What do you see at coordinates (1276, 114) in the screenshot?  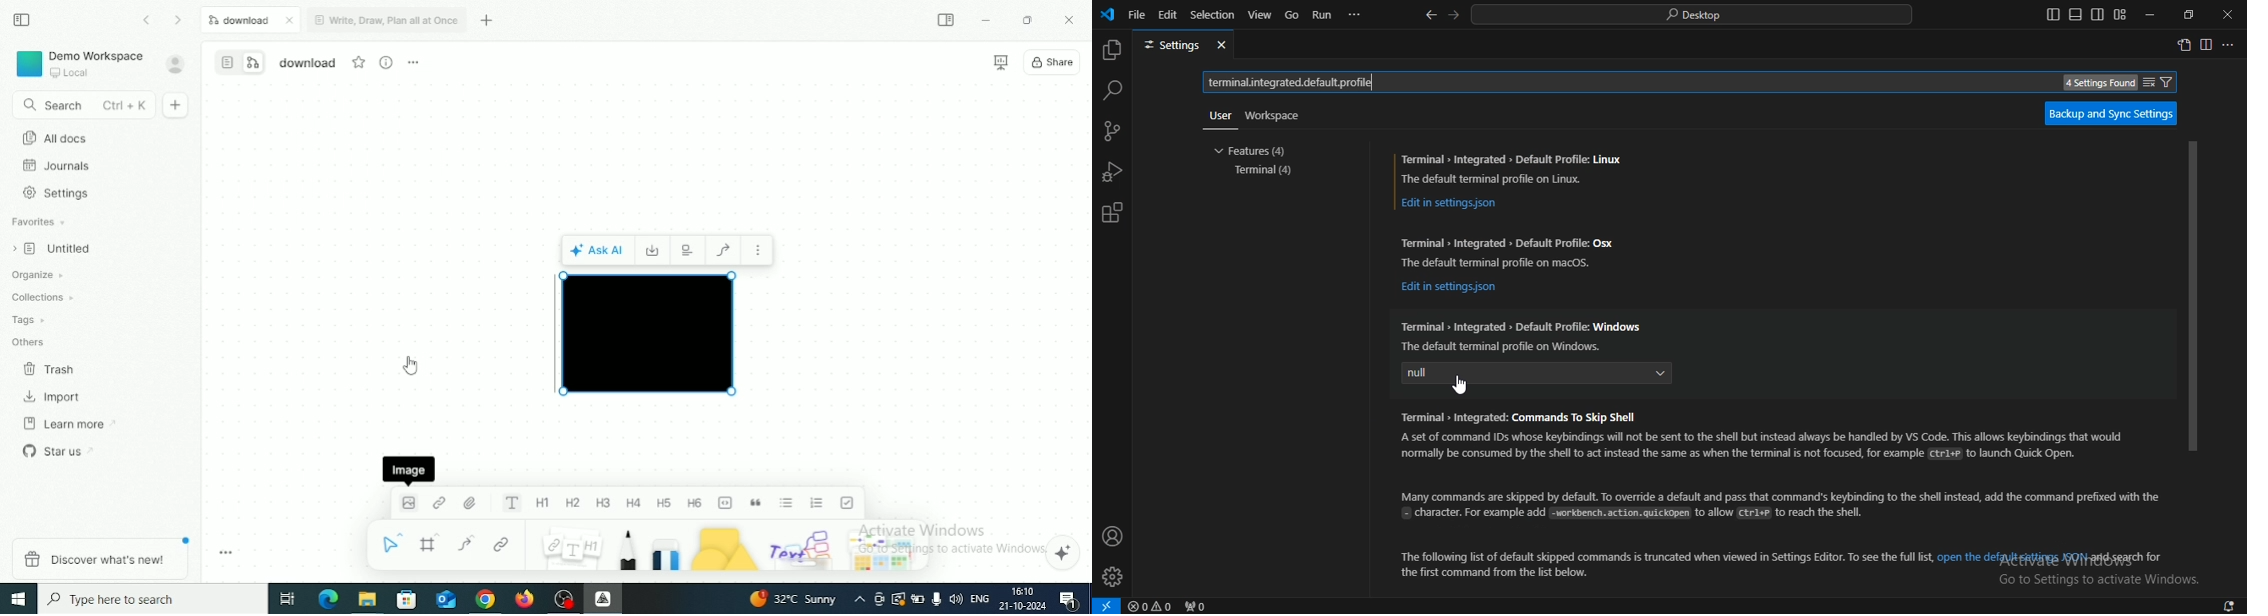 I see `workspace` at bounding box center [1276, 114].